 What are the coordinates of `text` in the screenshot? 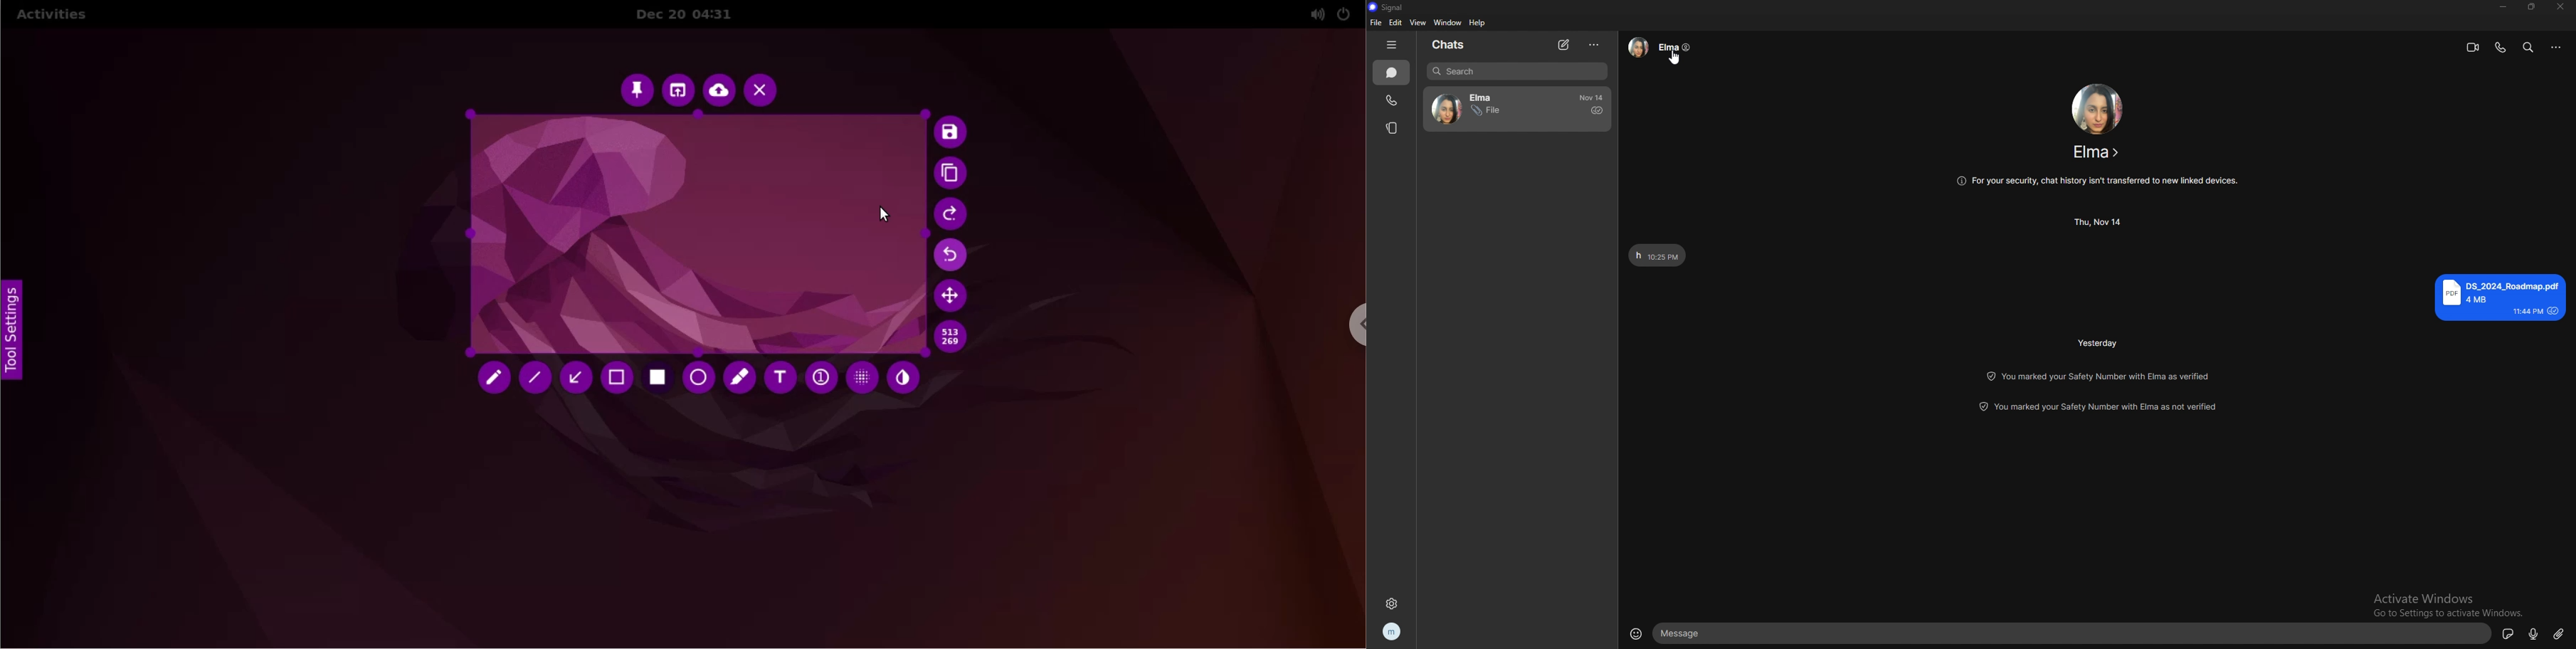 It's located at (1656, 256).